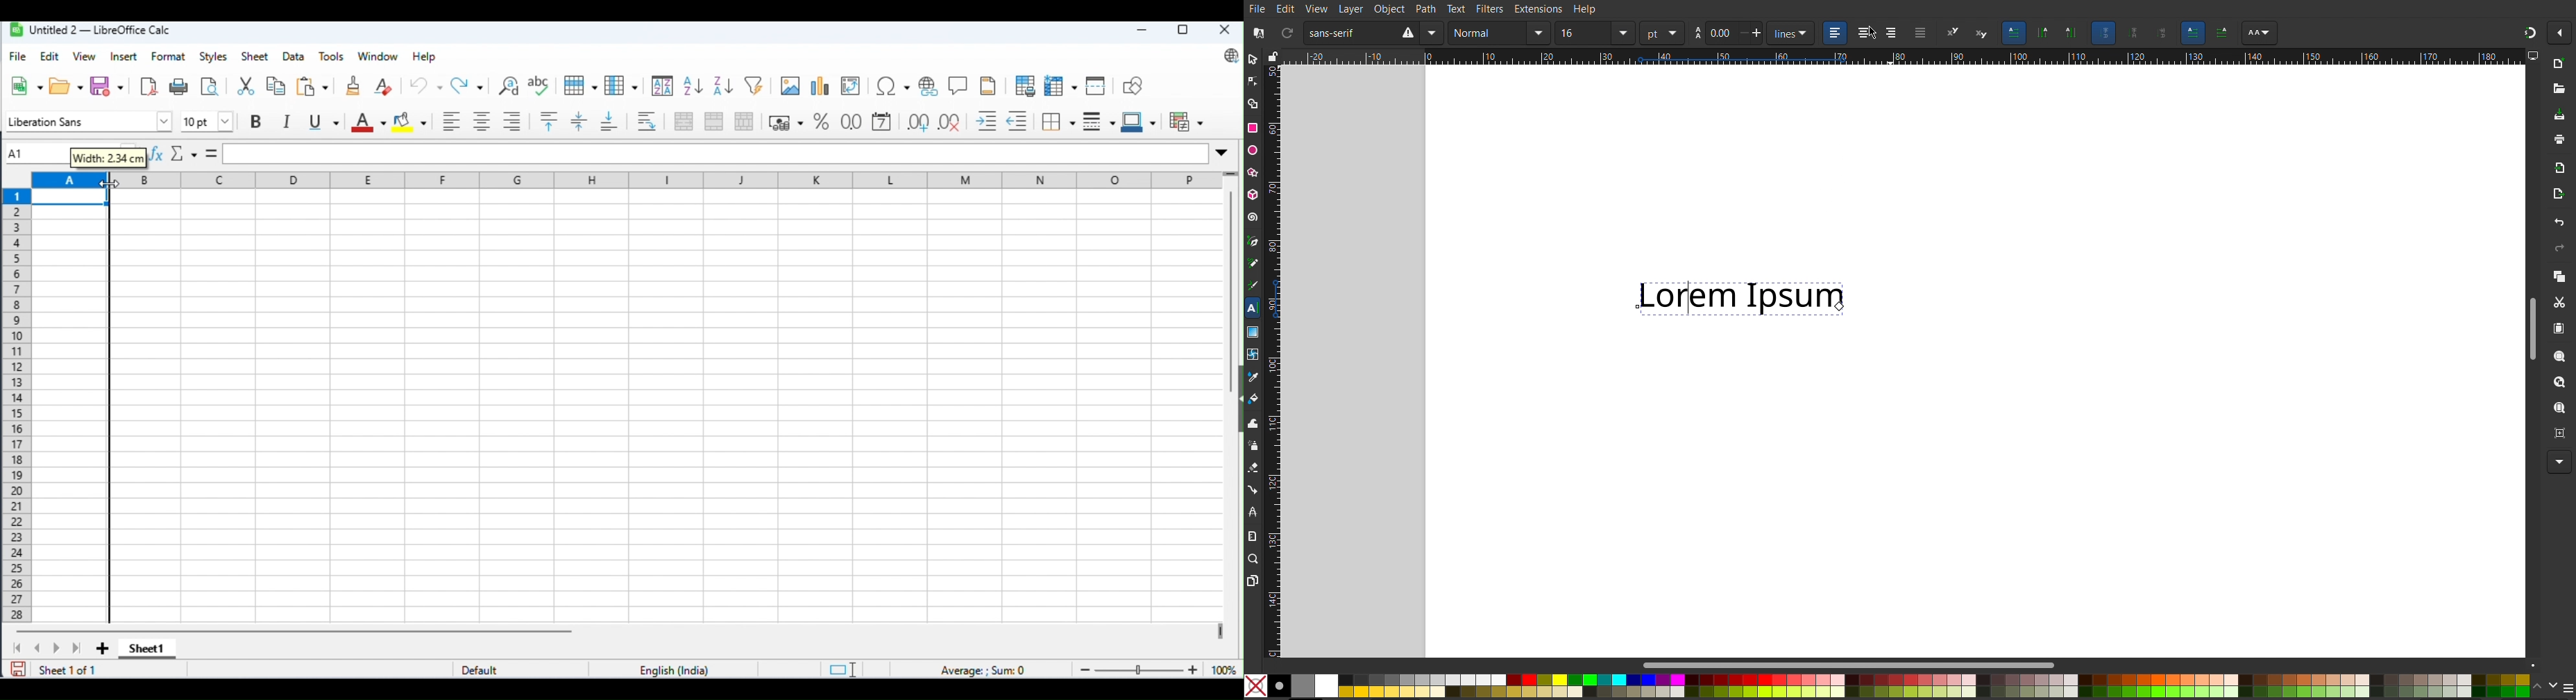 The image size is (2576, 700). I want to click on Extensions, so click(1537, 10).